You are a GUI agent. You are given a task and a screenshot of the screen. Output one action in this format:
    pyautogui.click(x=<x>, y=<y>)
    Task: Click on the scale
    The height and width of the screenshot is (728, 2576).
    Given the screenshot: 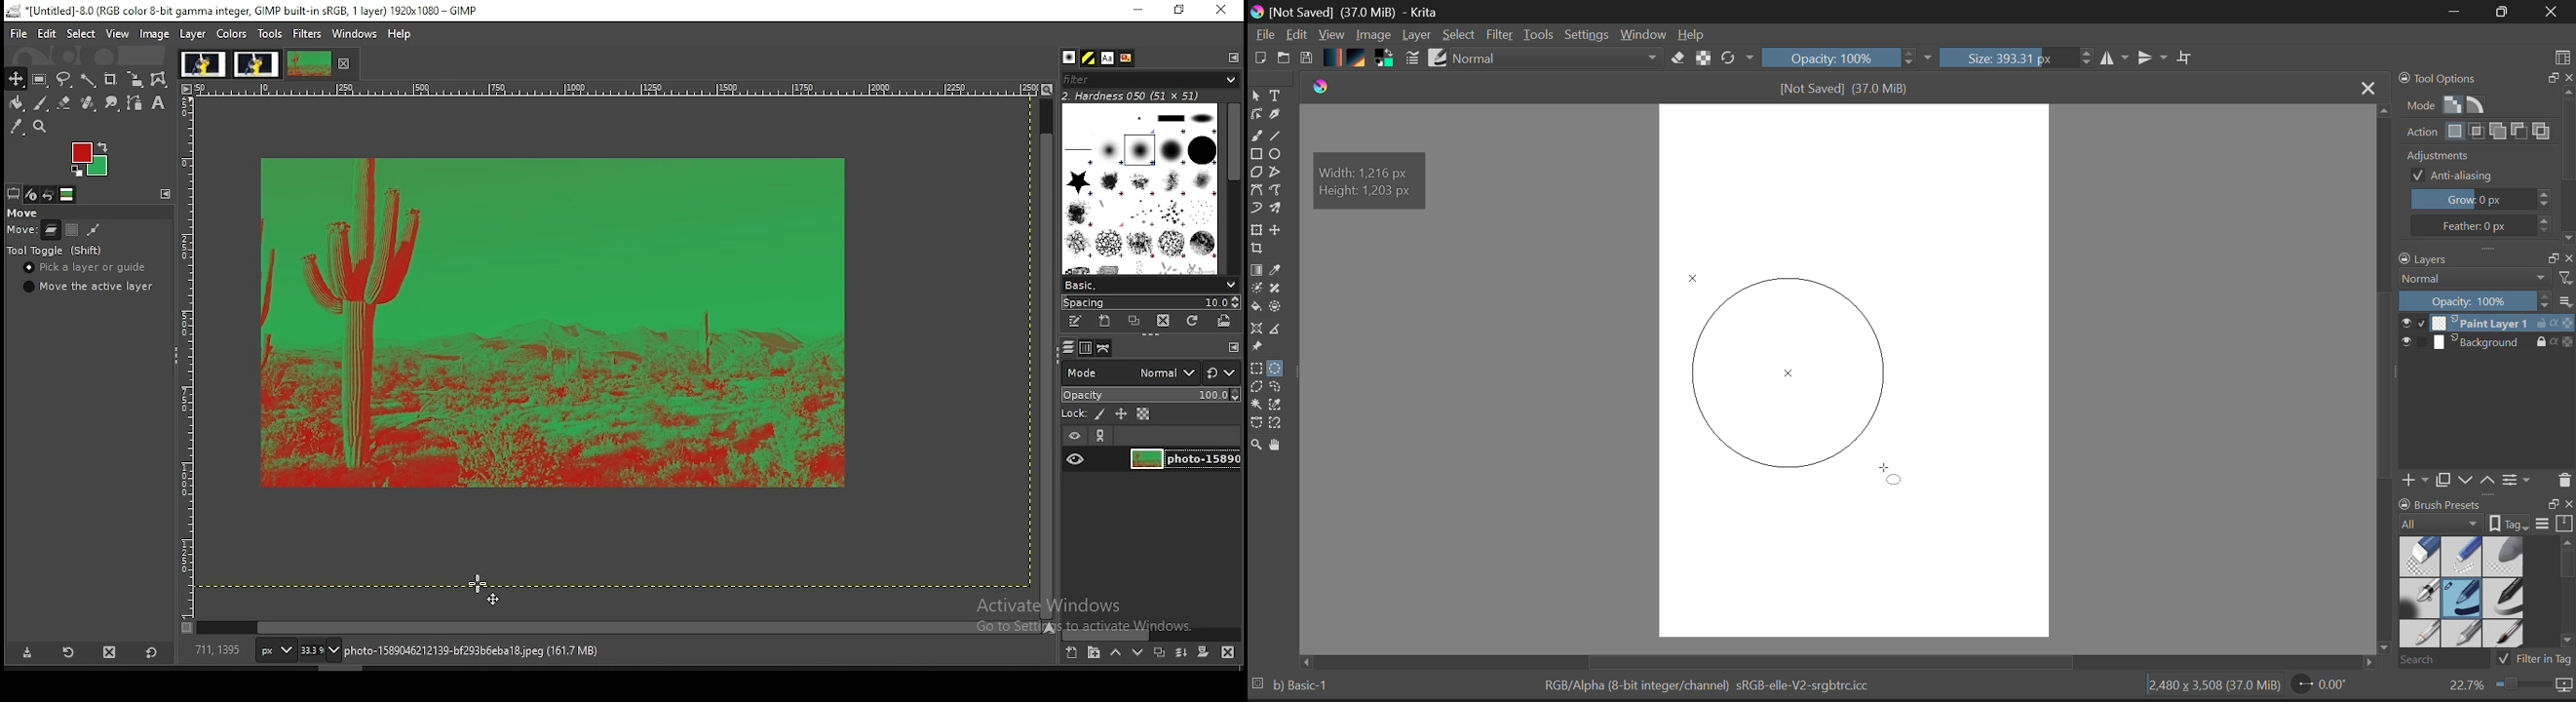 What is the action you would take?
    pyautogui.click(x=184, y=350)
    